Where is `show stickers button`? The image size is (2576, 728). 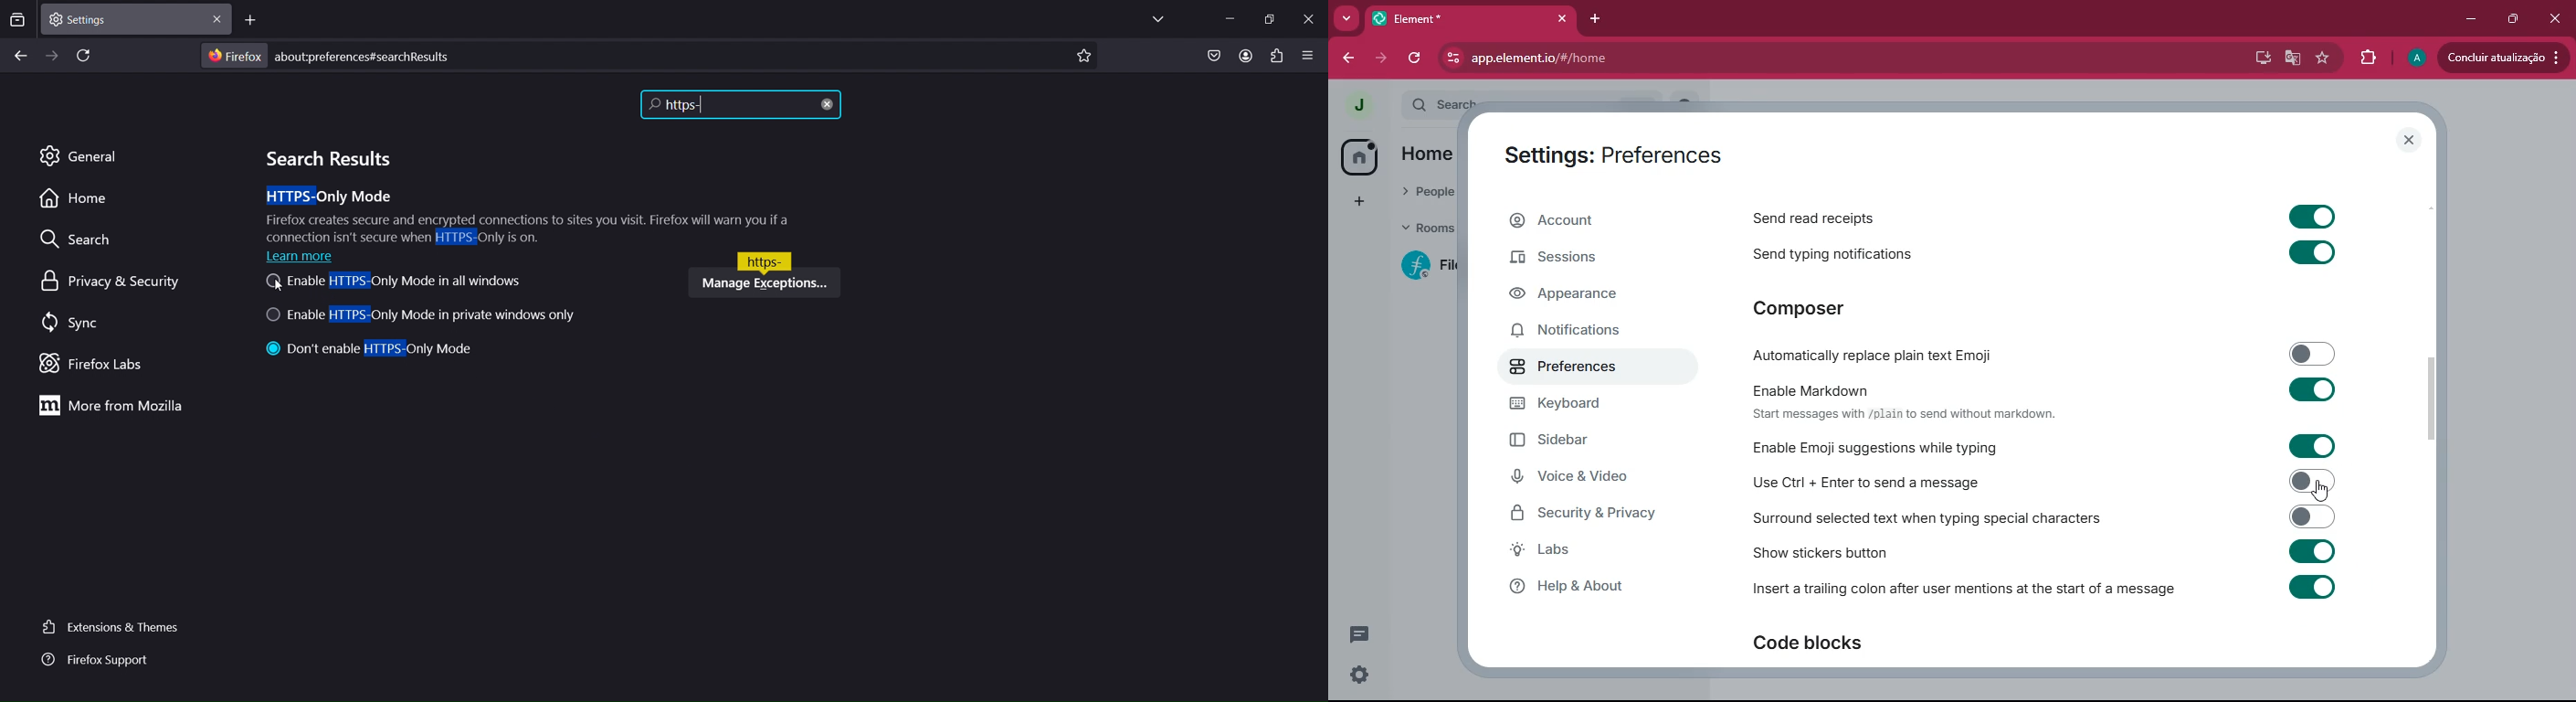
show stickers button is located at coordinates (1821, 553).